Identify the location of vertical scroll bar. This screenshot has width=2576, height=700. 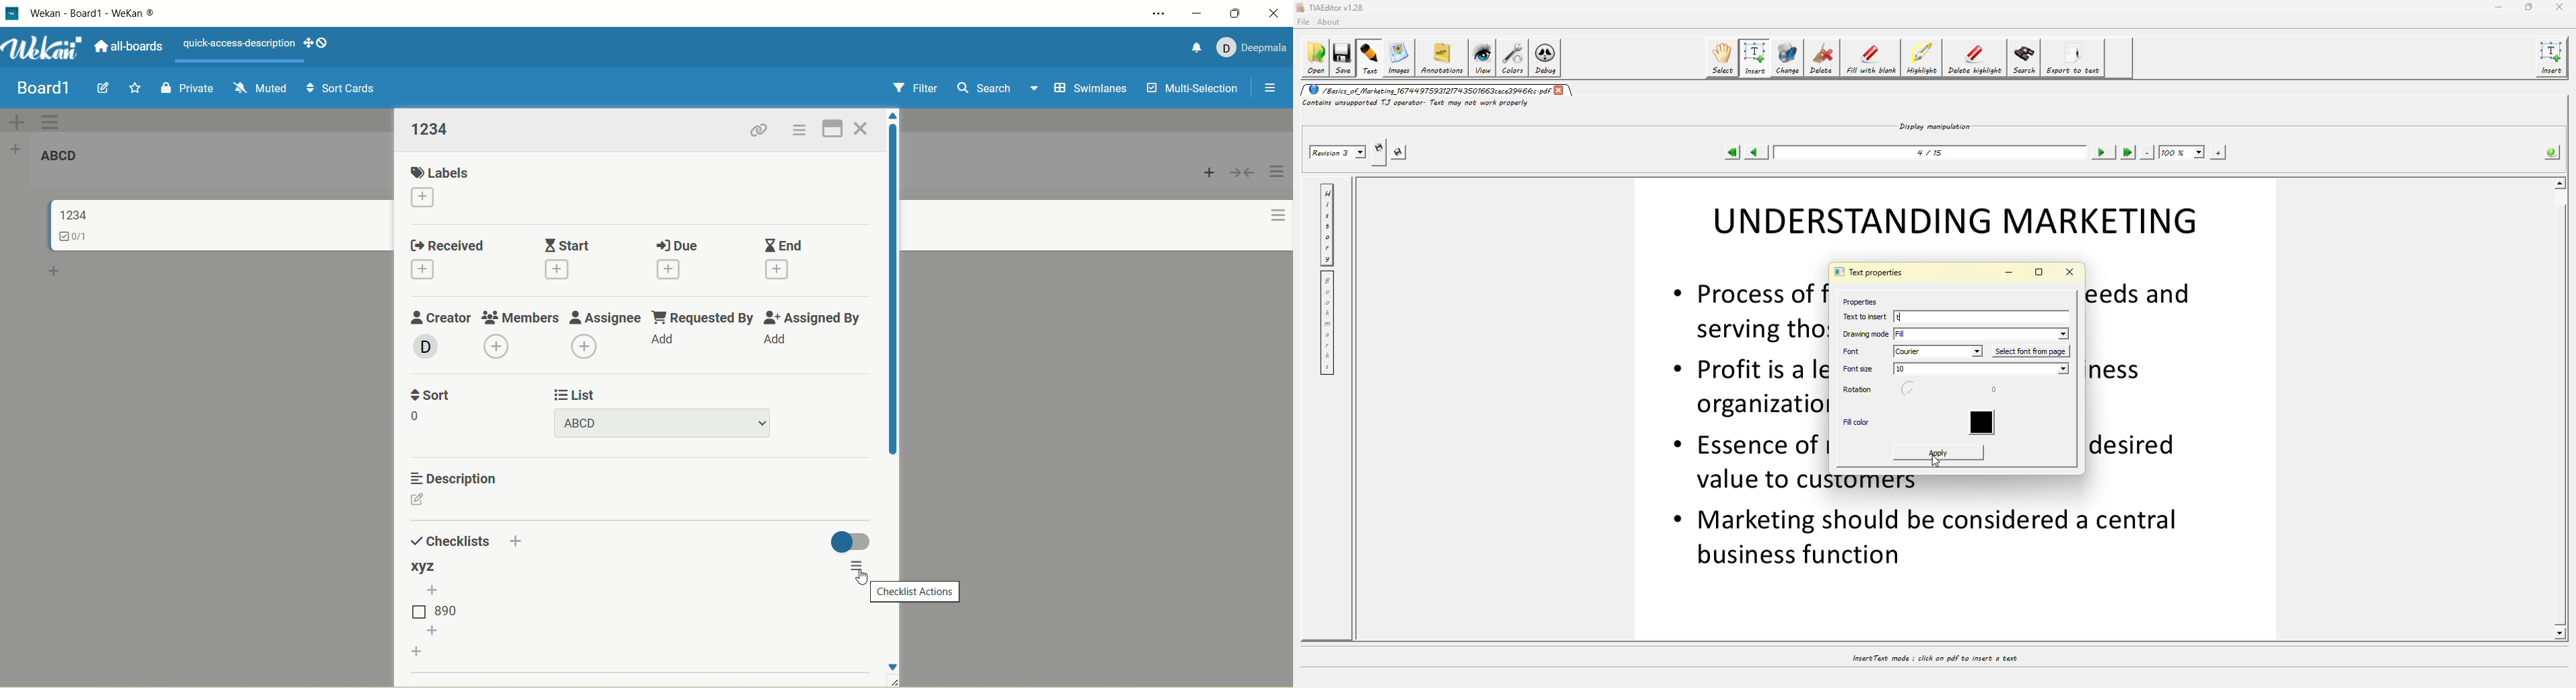
(892, 293).